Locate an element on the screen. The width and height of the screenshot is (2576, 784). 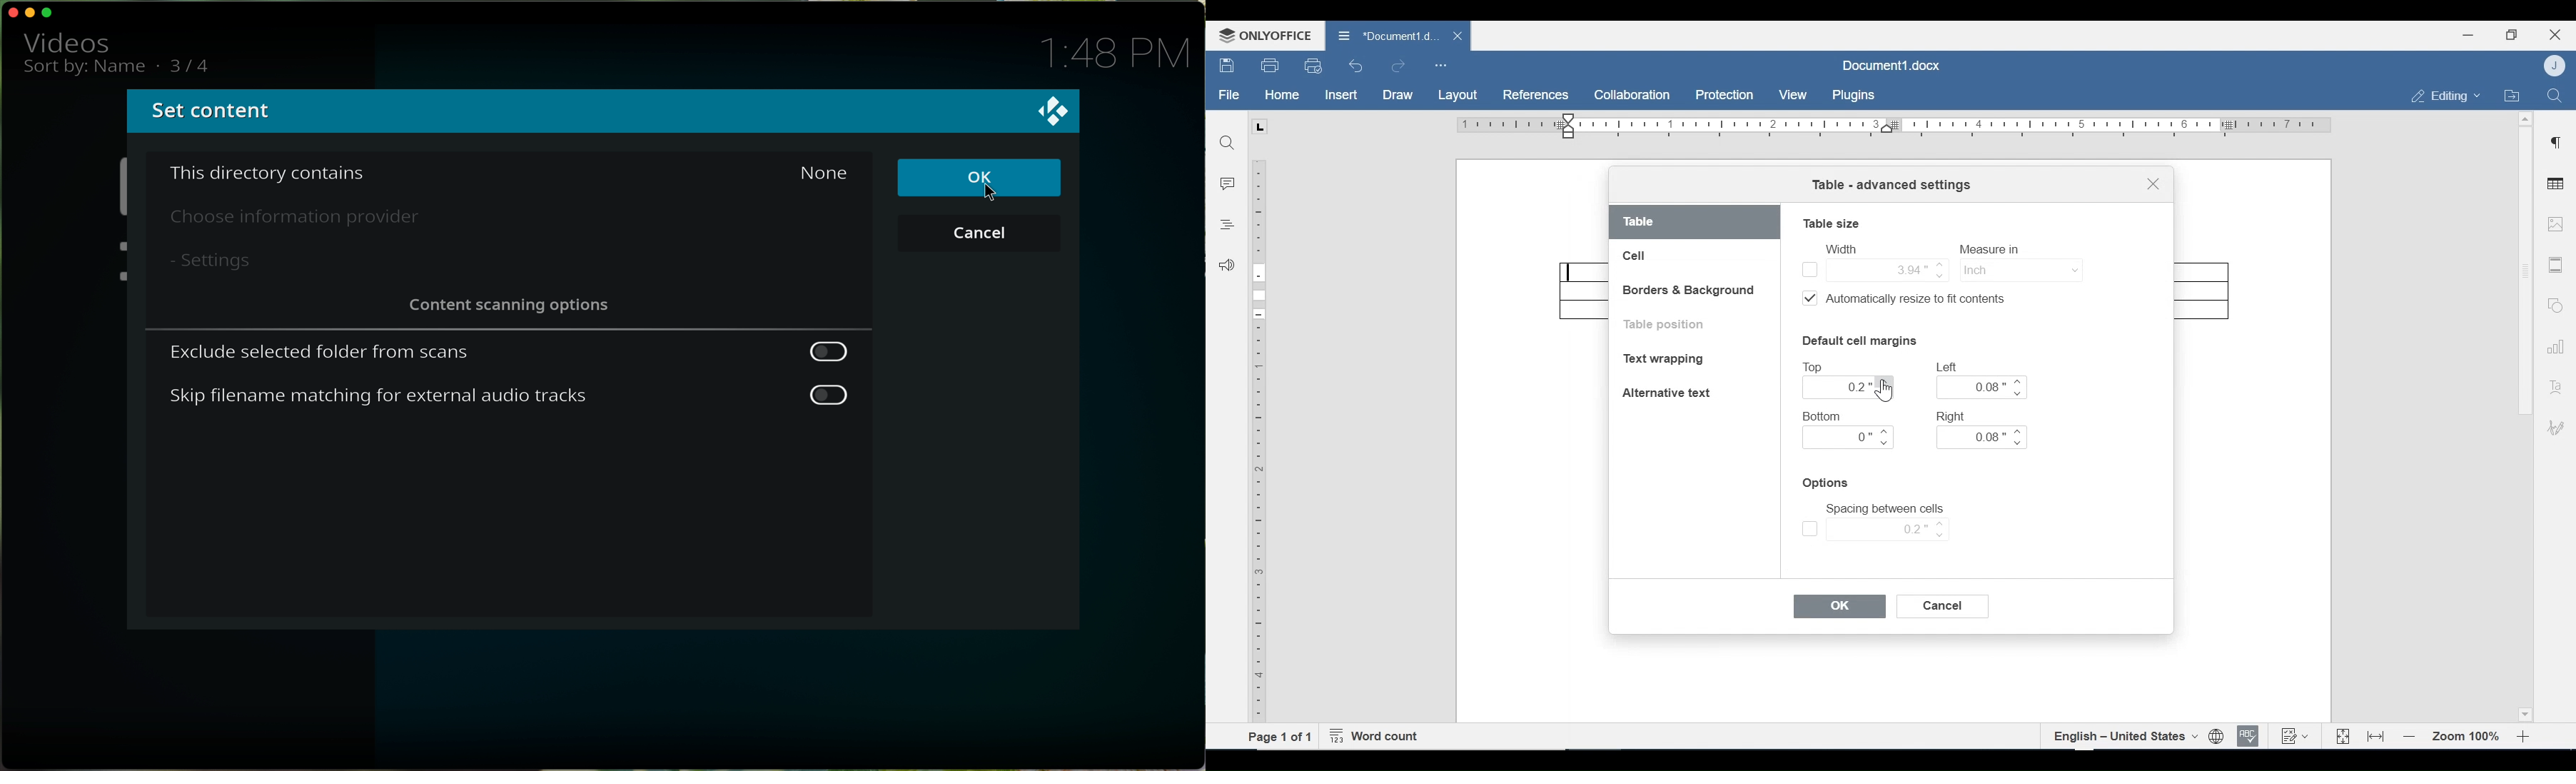
Quick Print is located at coordinates (1312, 65).